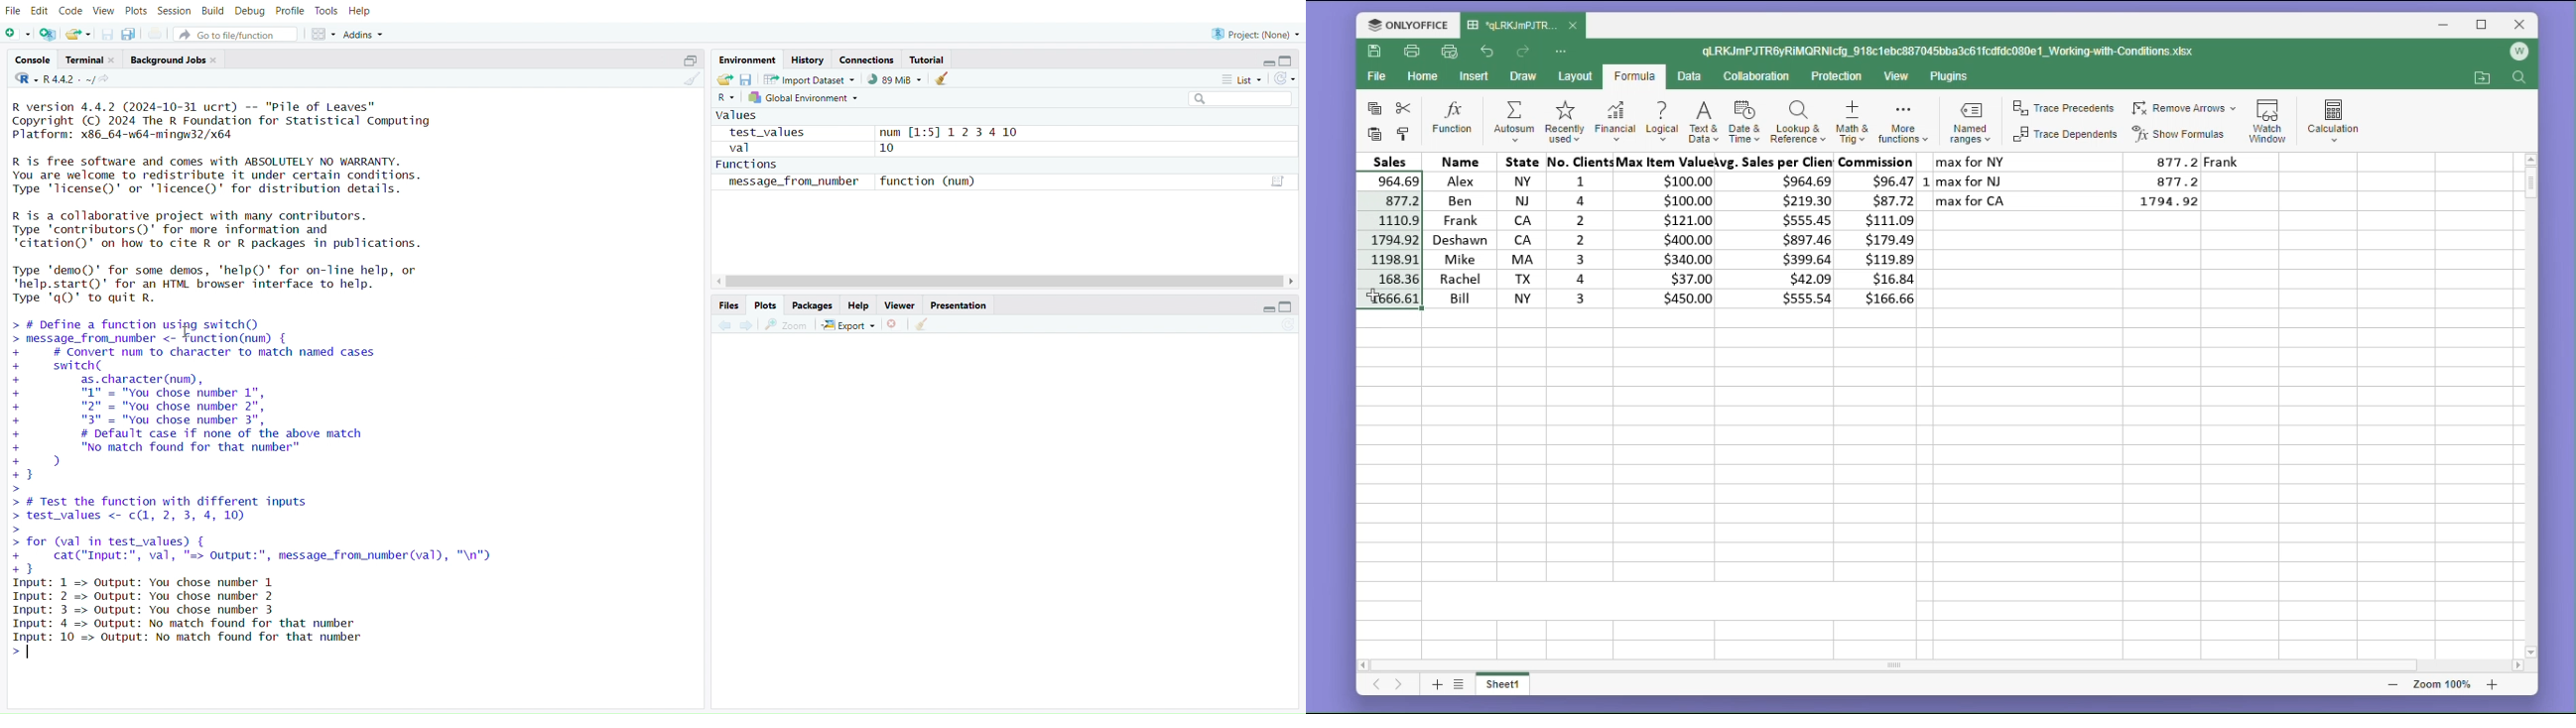 This screenshot has width=2576, height=728. What do you see at coordinates (1286, 78) in the screenshot?
I see `Refresh the list of objects in the environment` at bounding box center [1286, 78].